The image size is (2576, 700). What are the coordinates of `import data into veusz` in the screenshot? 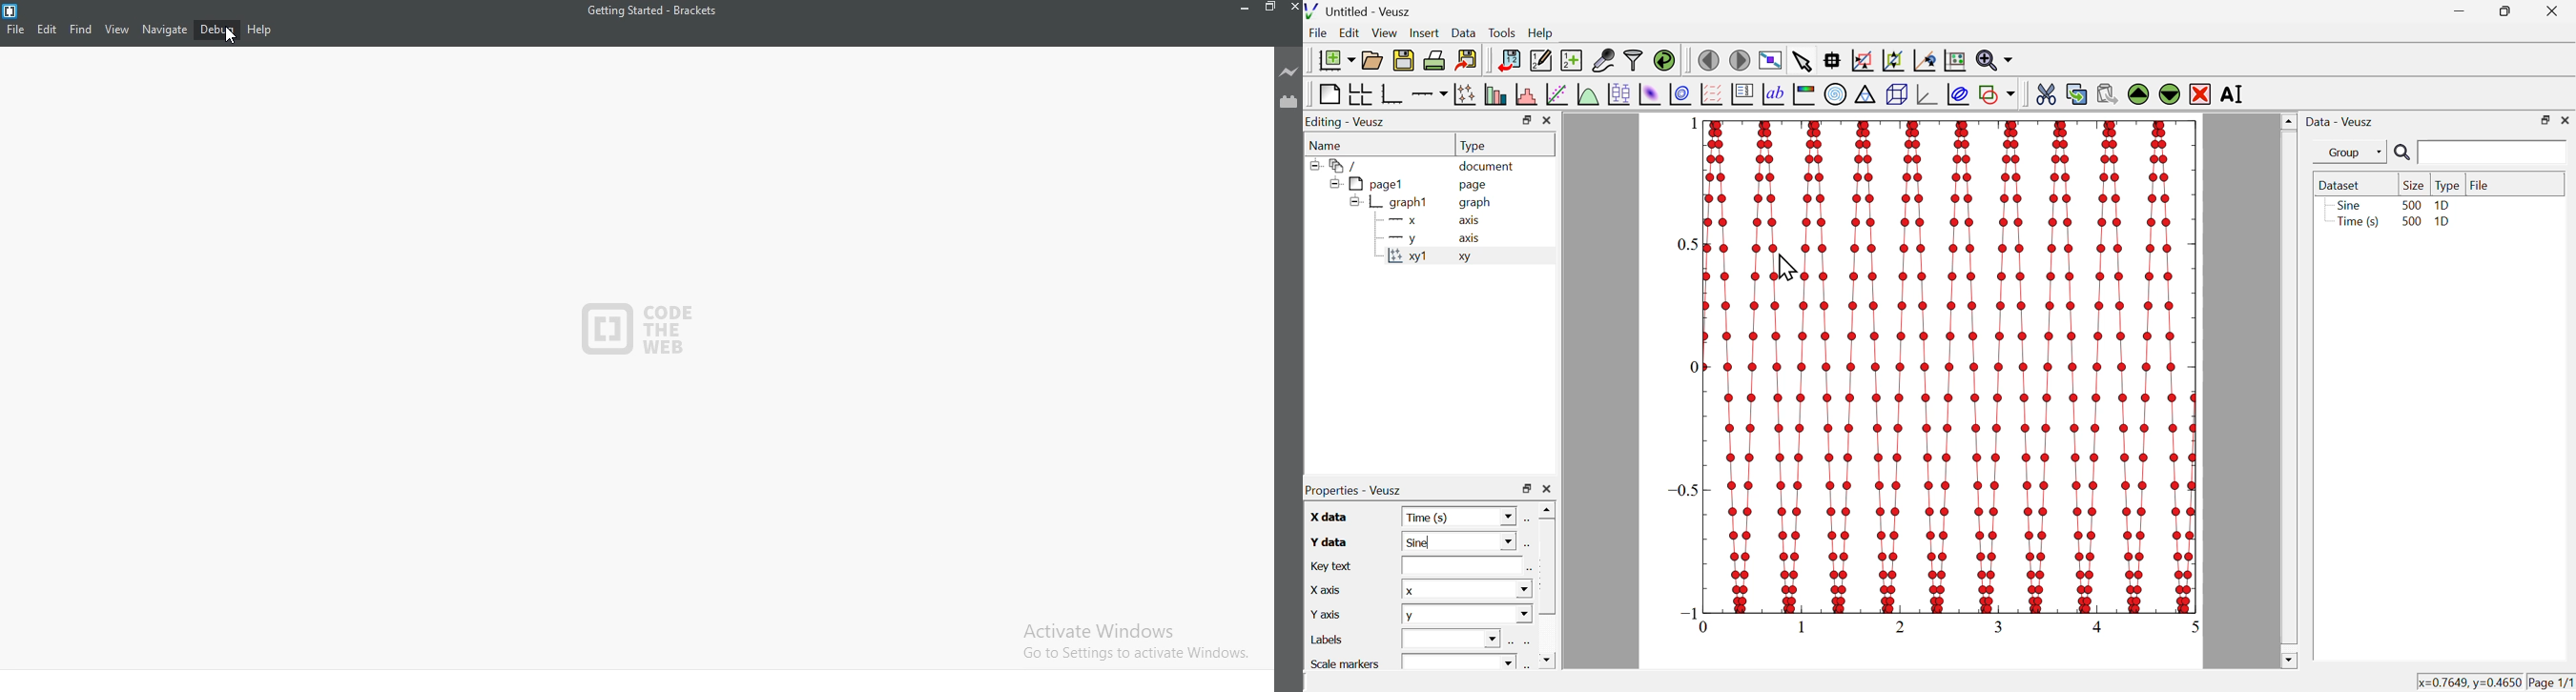 It's located at (1508, 61).